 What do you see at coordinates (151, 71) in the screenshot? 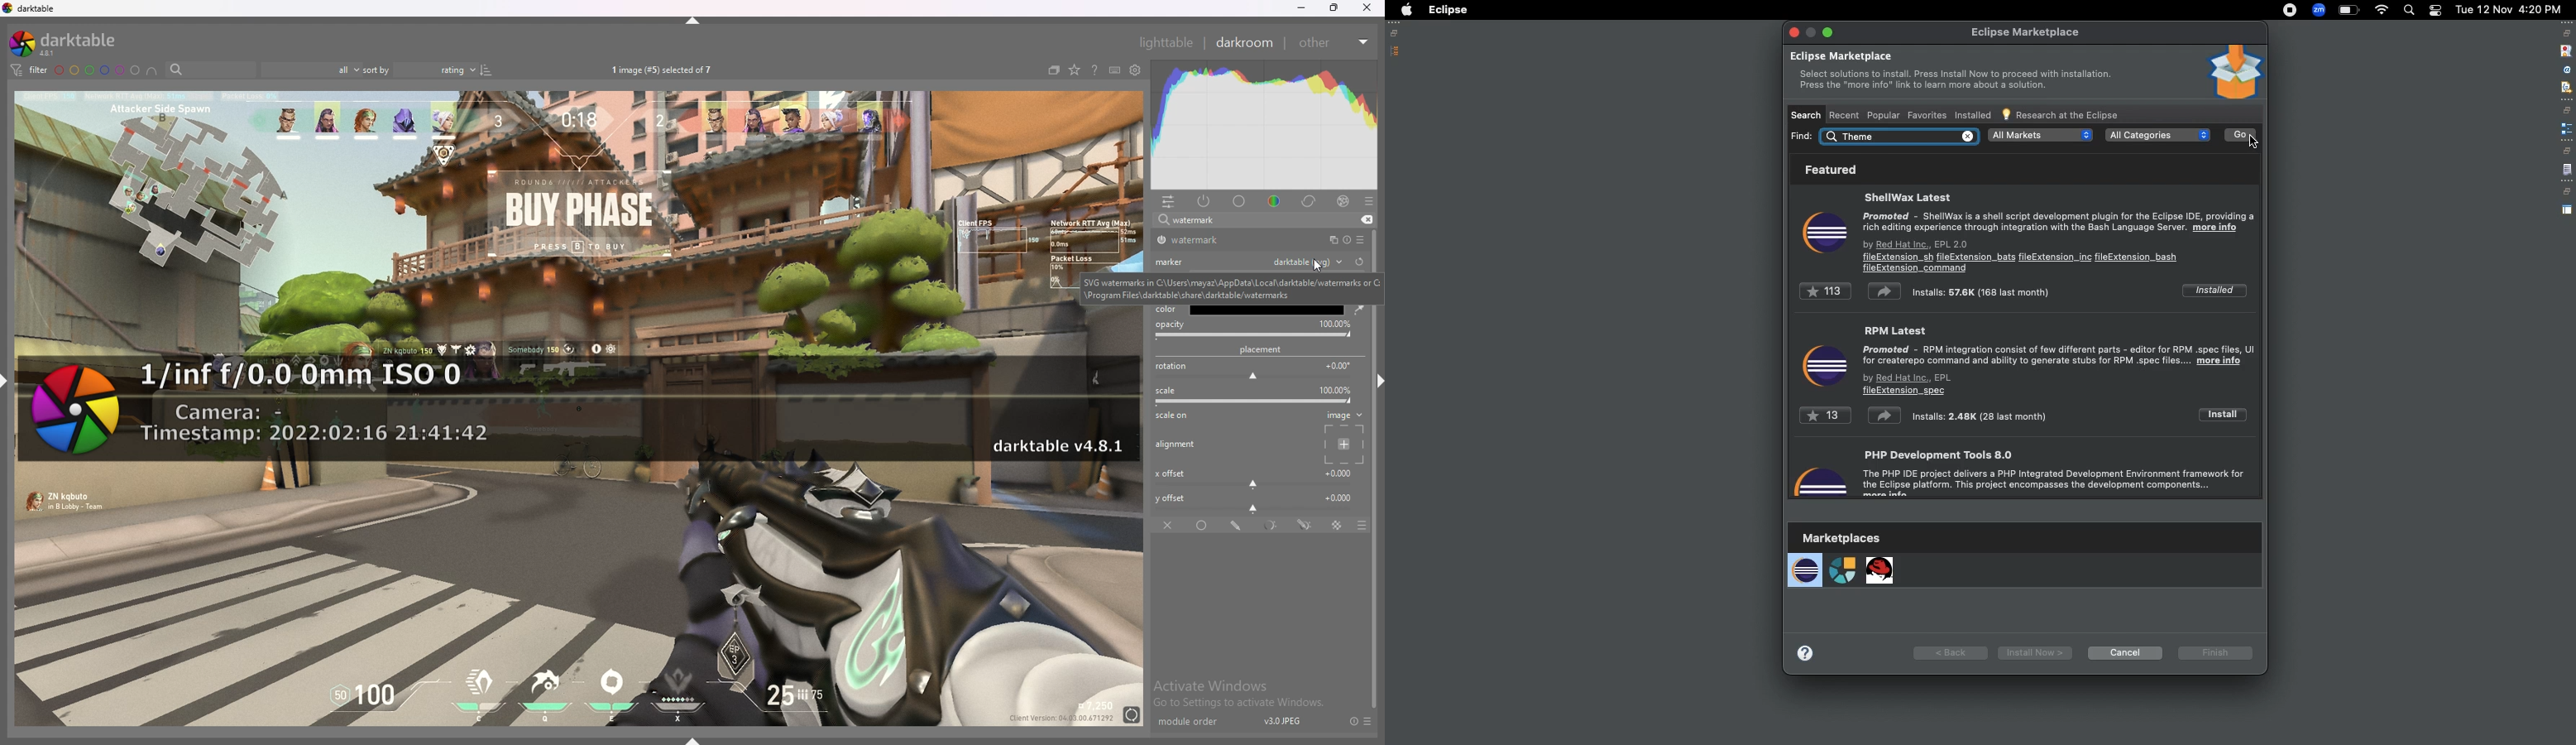
I see `include color label` at bounding box center [151, 71].